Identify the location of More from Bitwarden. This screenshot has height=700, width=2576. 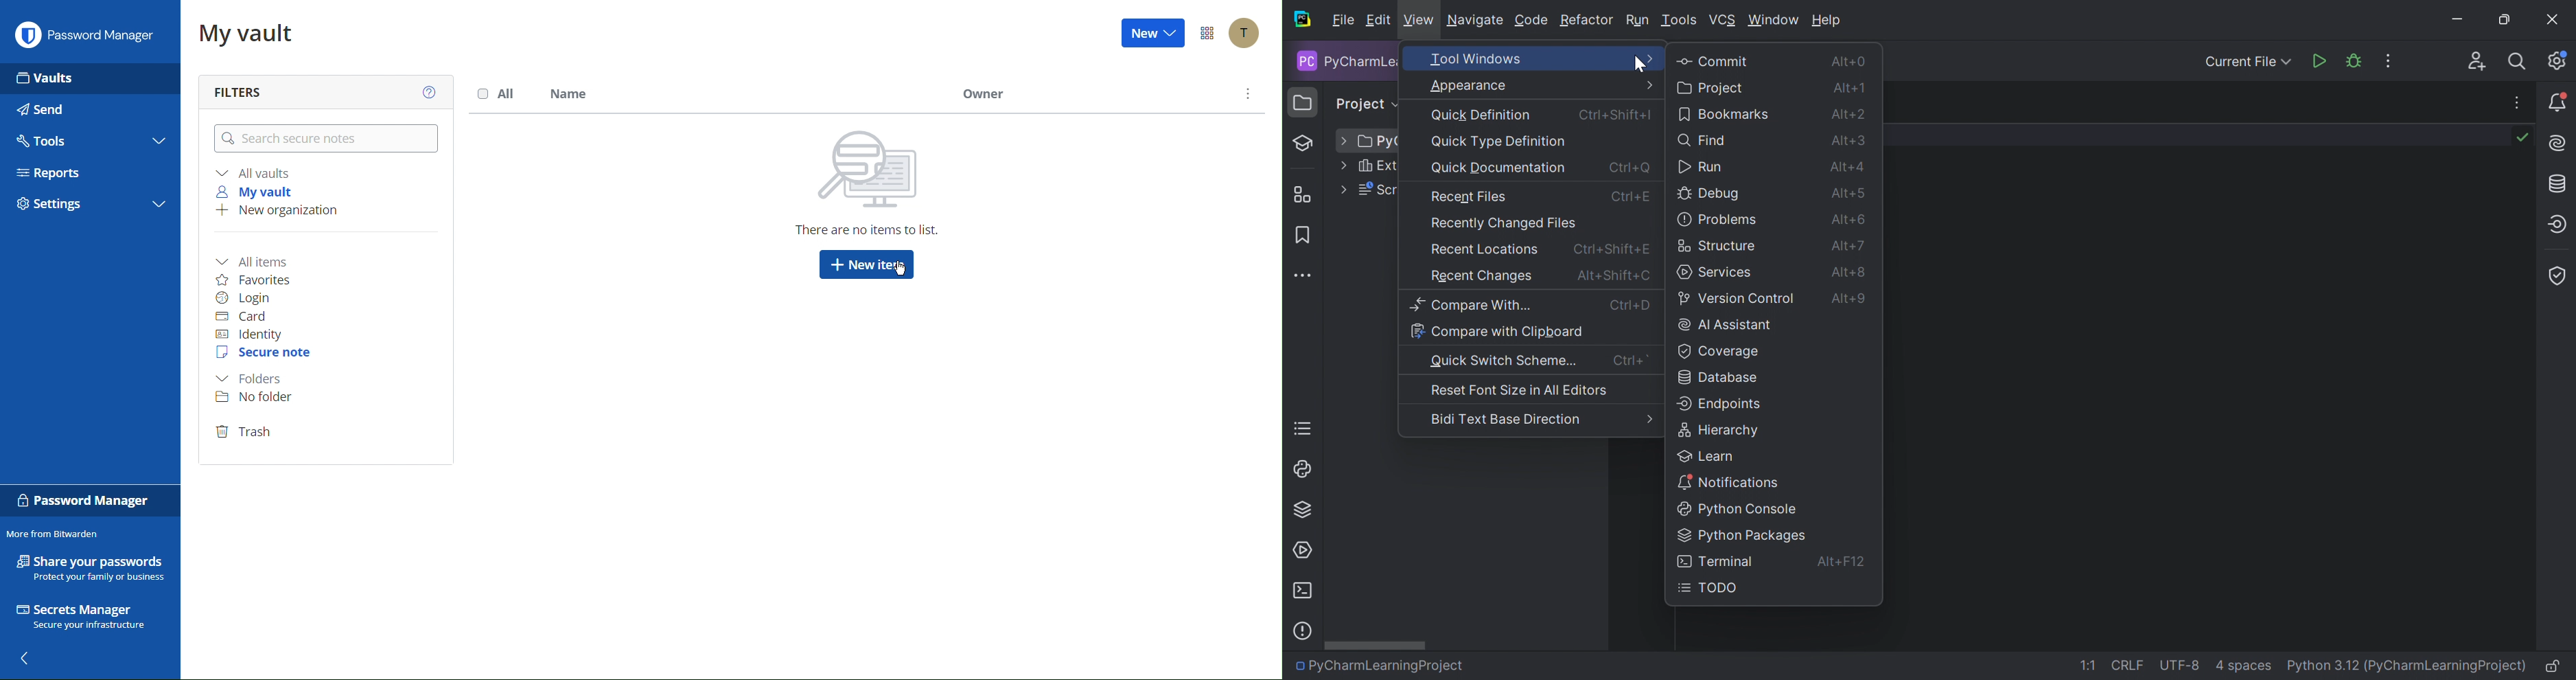
(57, 533).